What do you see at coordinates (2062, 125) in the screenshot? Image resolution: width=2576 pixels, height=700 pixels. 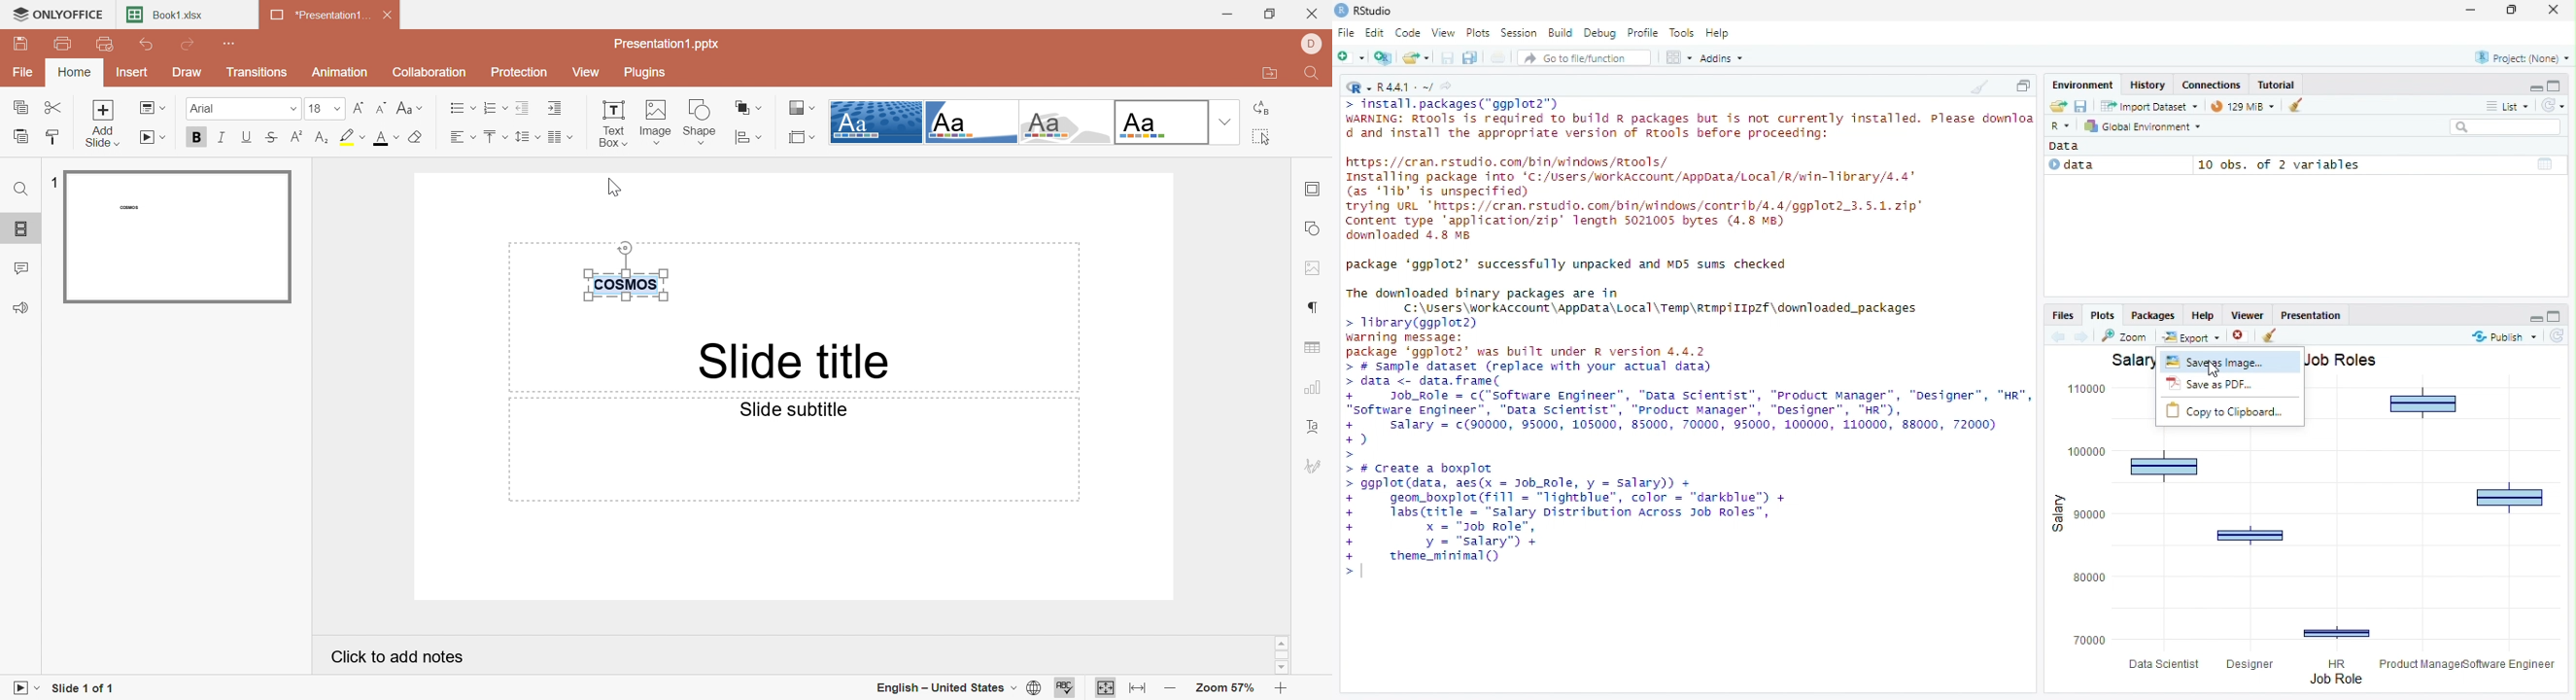 I see `R language` at bounding box center [2062, 125].